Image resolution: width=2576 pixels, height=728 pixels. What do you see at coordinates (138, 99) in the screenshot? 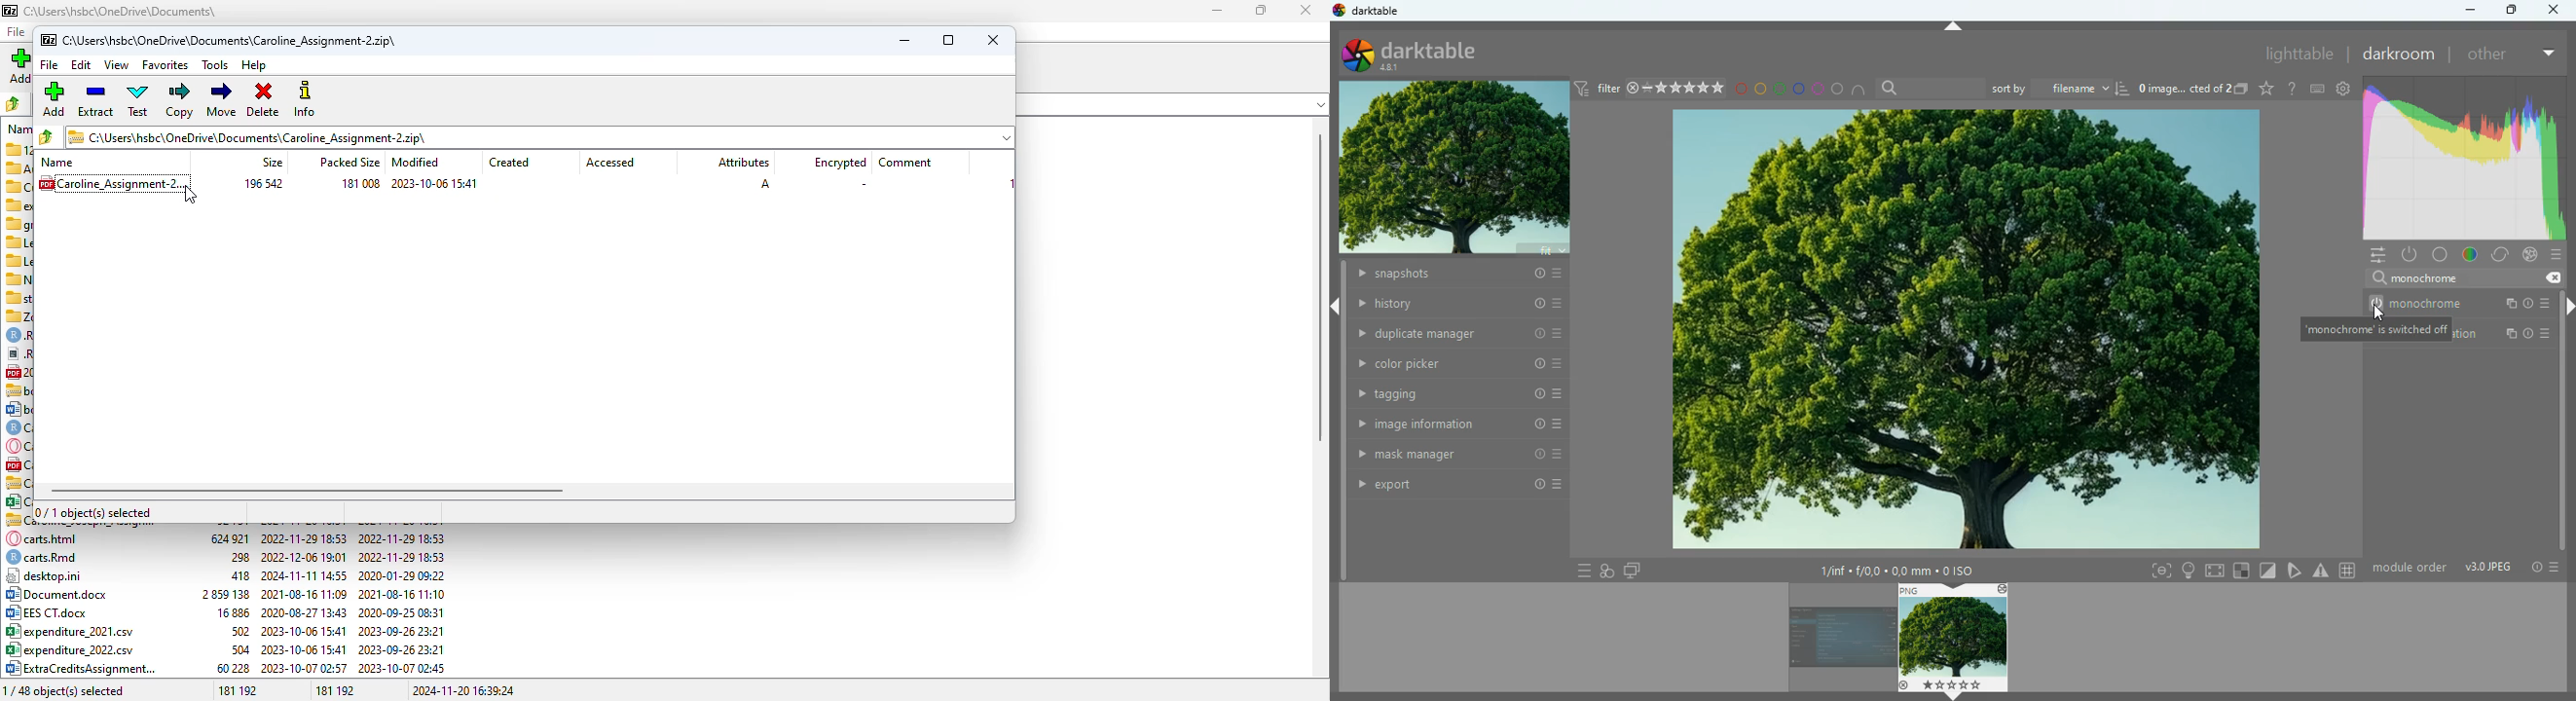
I see `test` at bounding box center [138, 99].